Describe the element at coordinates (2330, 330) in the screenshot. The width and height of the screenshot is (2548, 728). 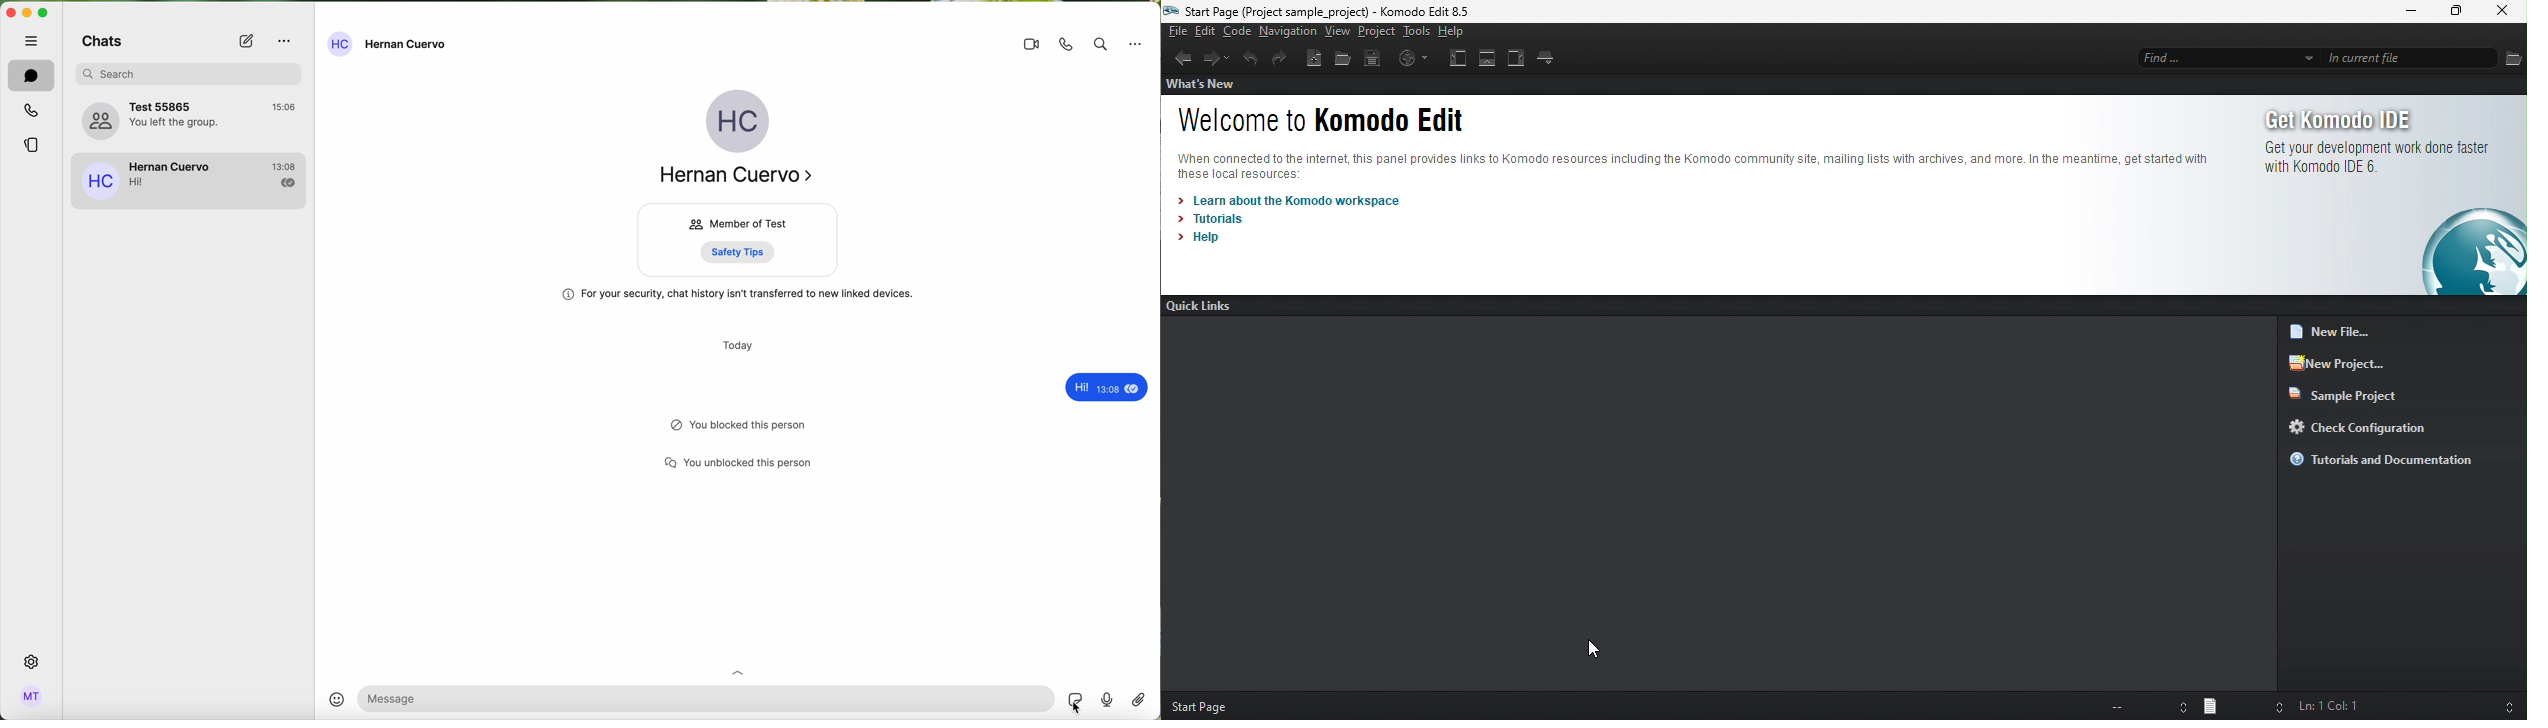
I see `new file` at that location.